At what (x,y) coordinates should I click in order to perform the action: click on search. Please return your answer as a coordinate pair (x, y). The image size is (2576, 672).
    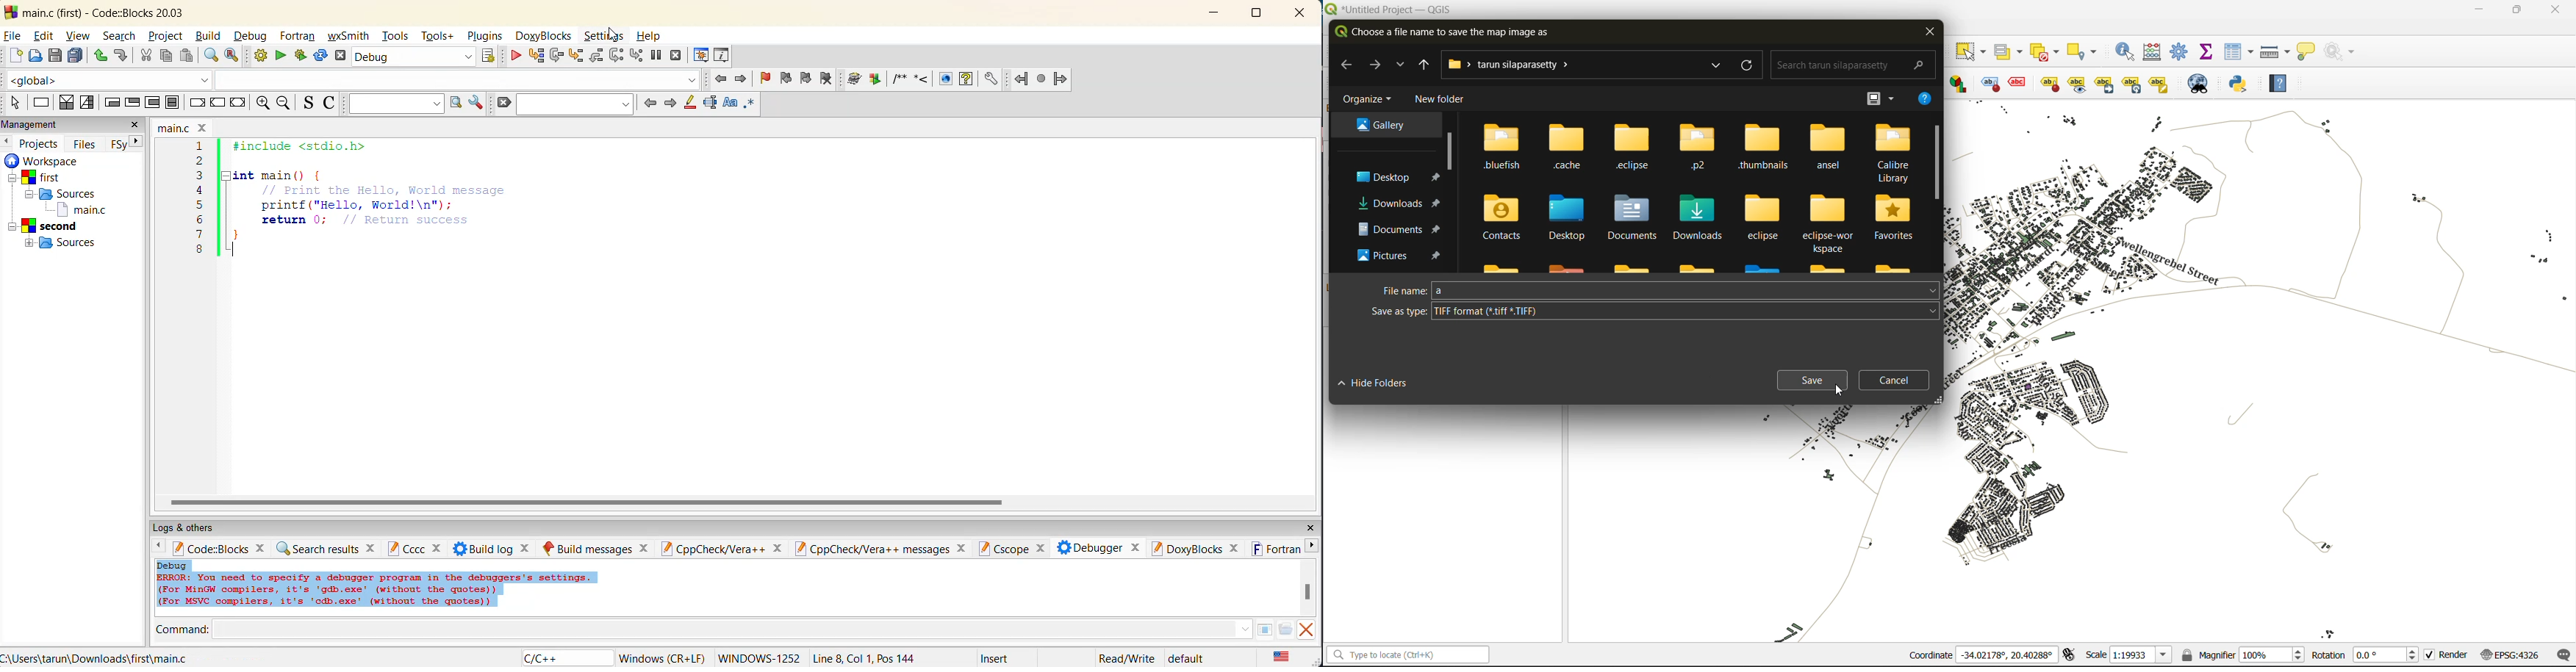
    Looking at the image, I should click on (122, 36).